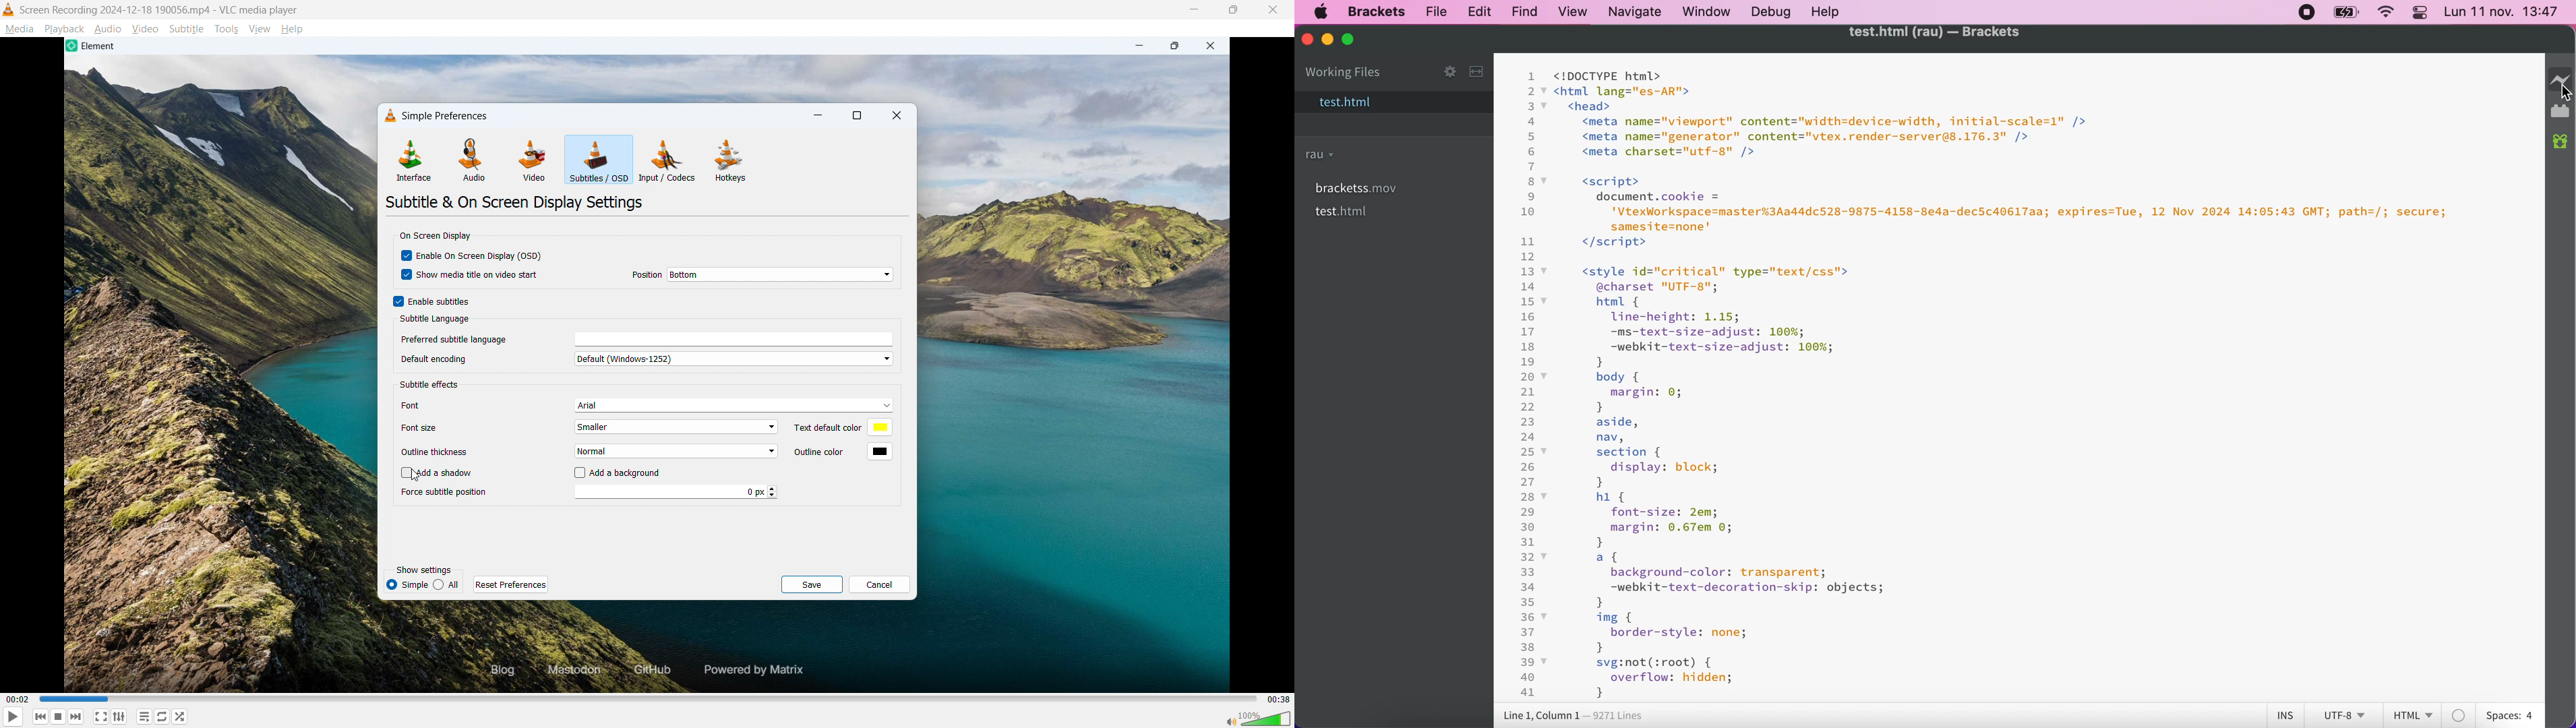  I want to click on VLC Logo , so click(8, 9).